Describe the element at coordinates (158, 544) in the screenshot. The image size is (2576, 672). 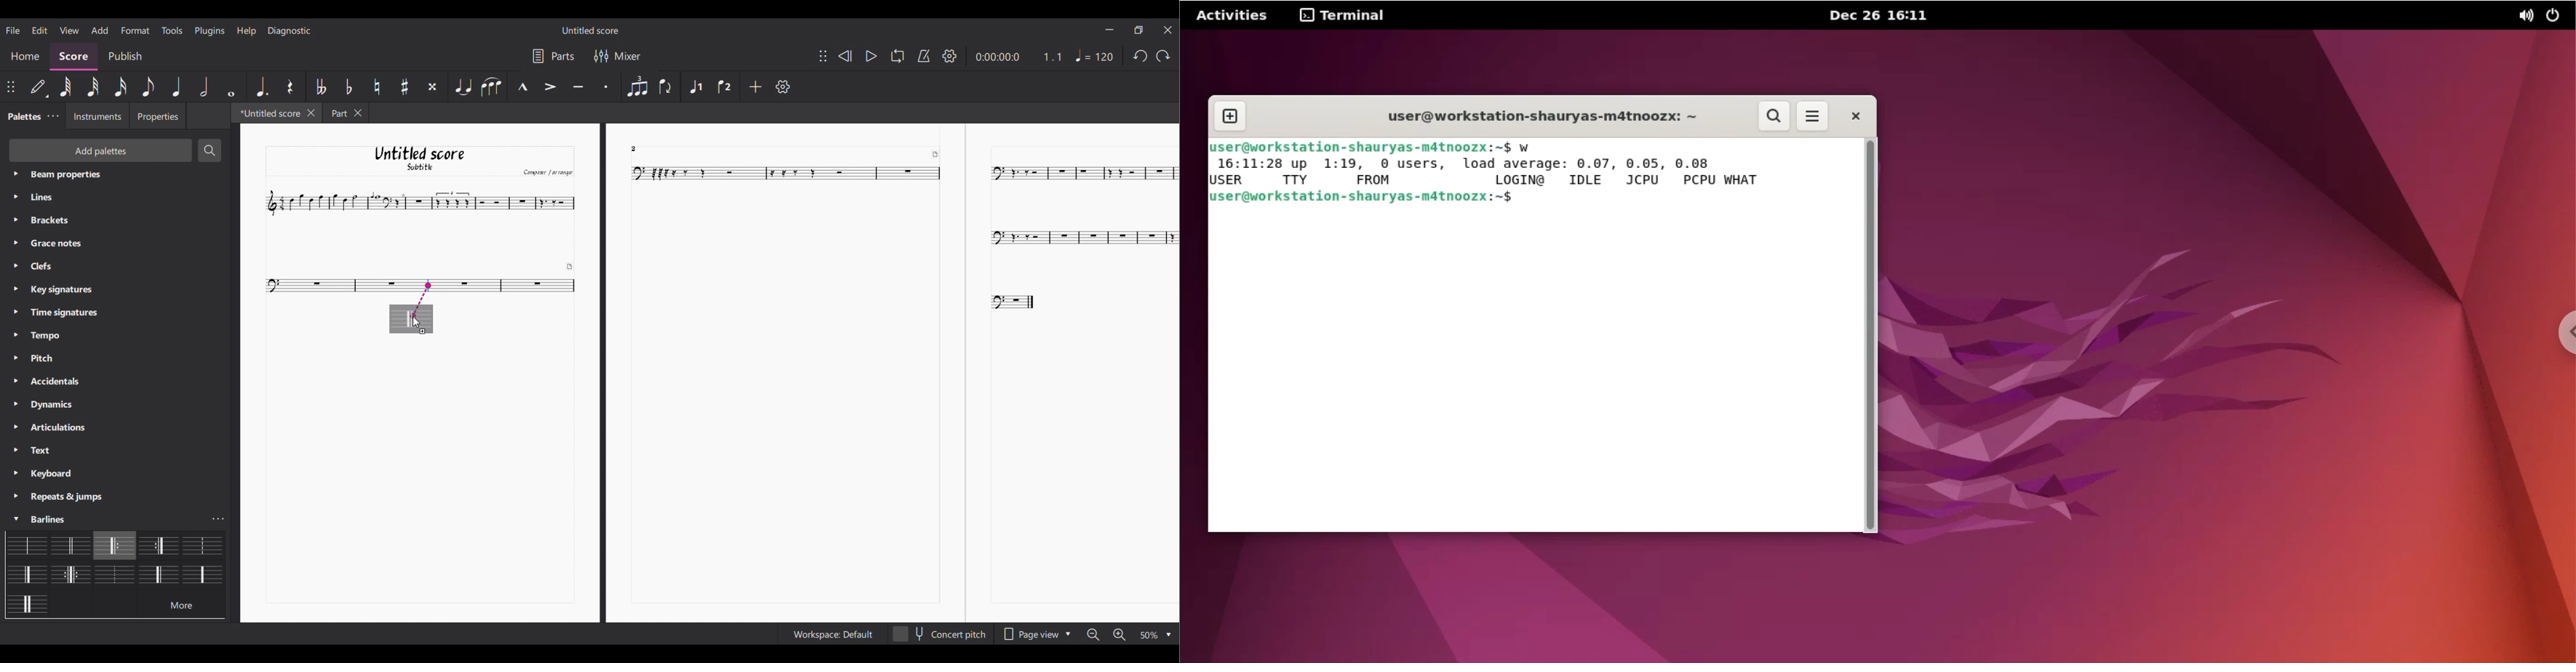
I see `Barline options` at that location.